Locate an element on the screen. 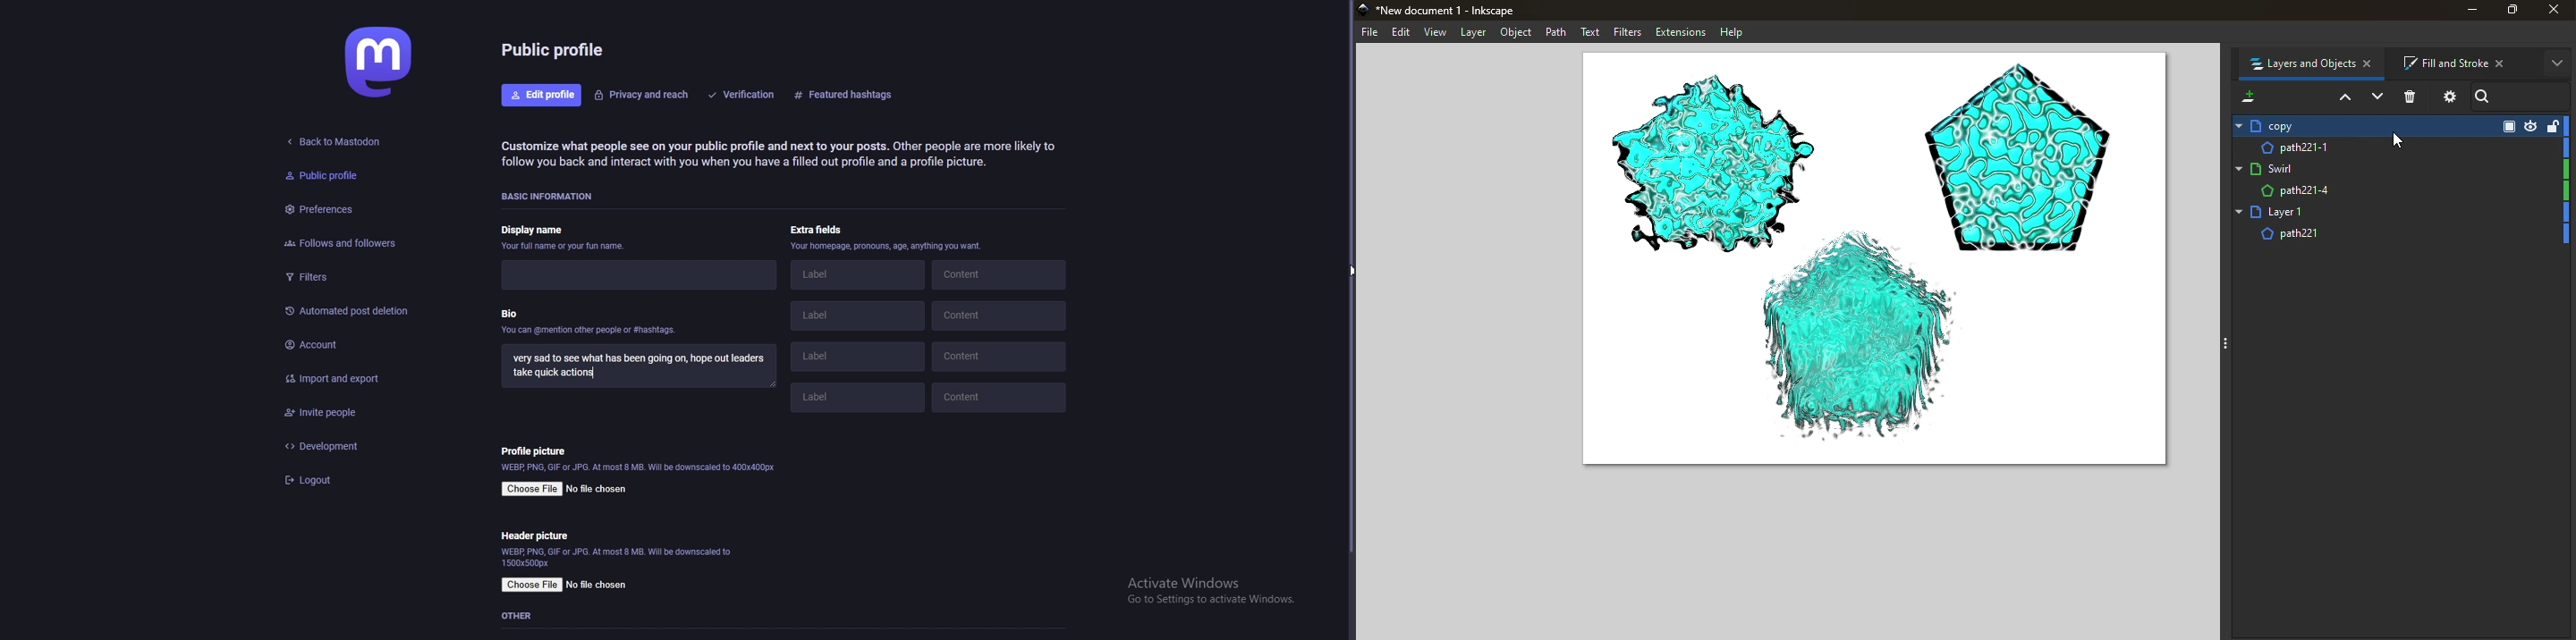 The height and width of the screenshot is (644, 2576). Close is located at coordinates (2556, 13).